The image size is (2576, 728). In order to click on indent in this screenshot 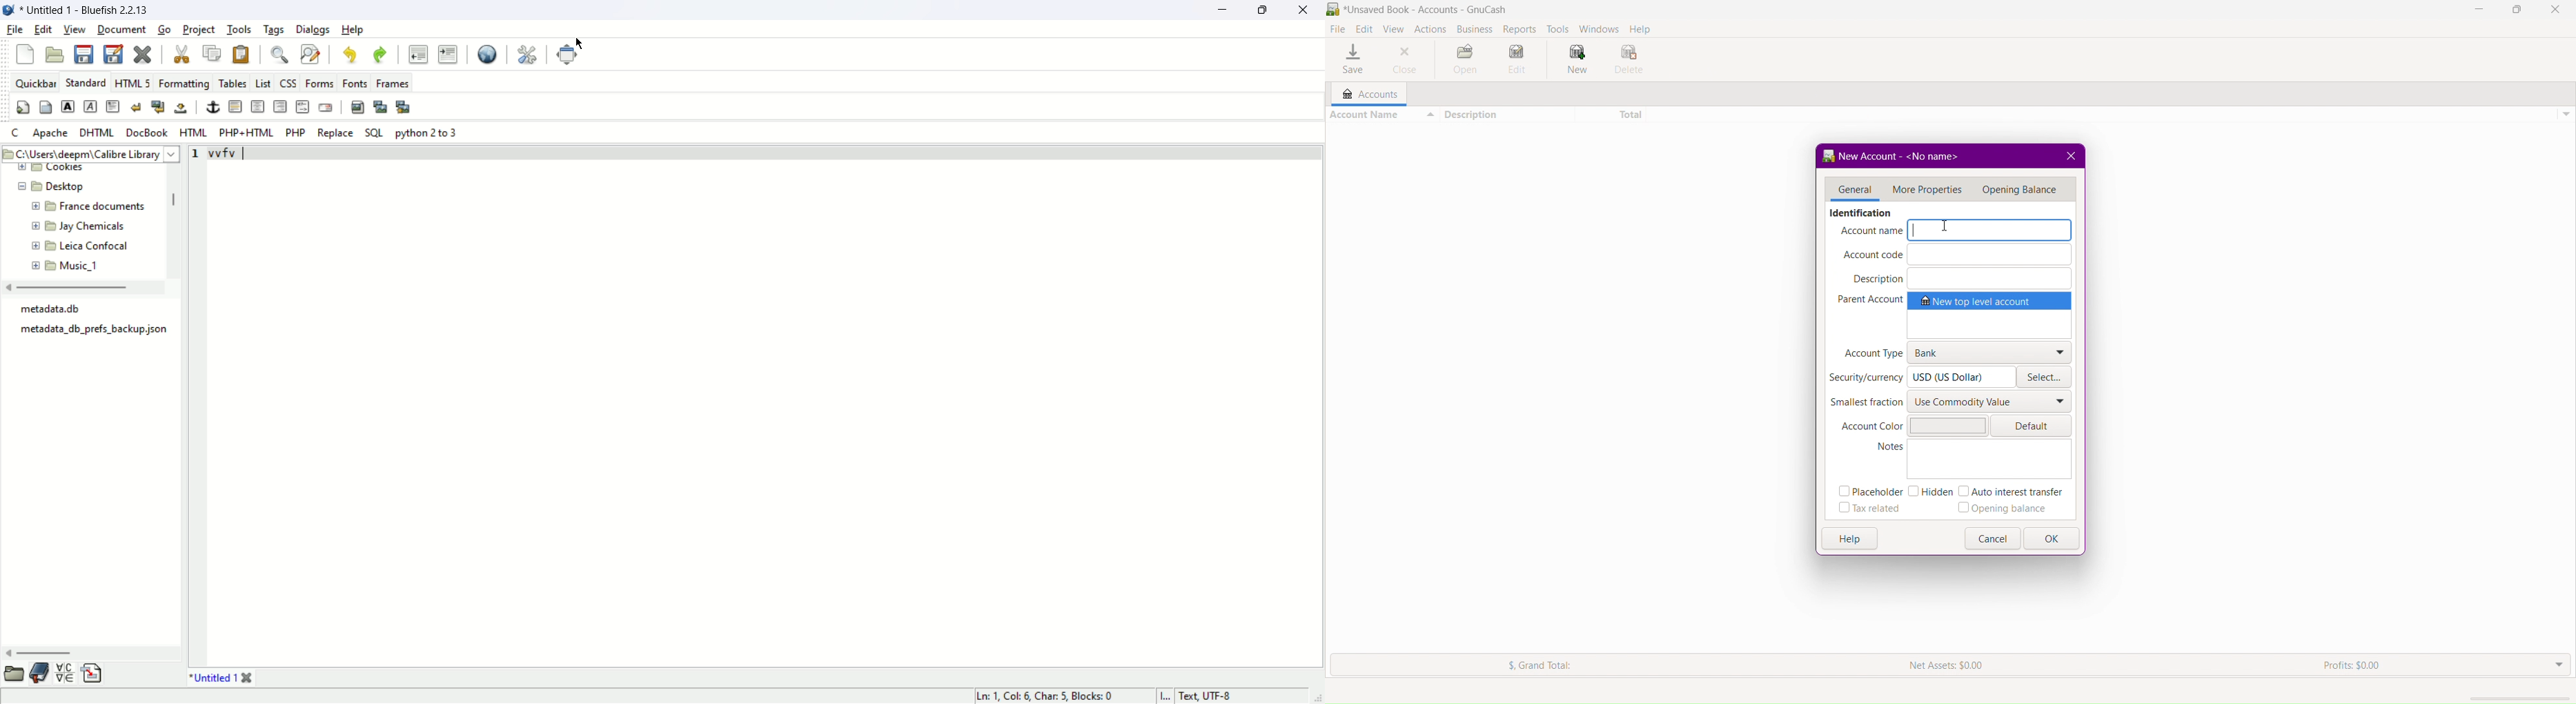, I will do `click(448, 54)`.